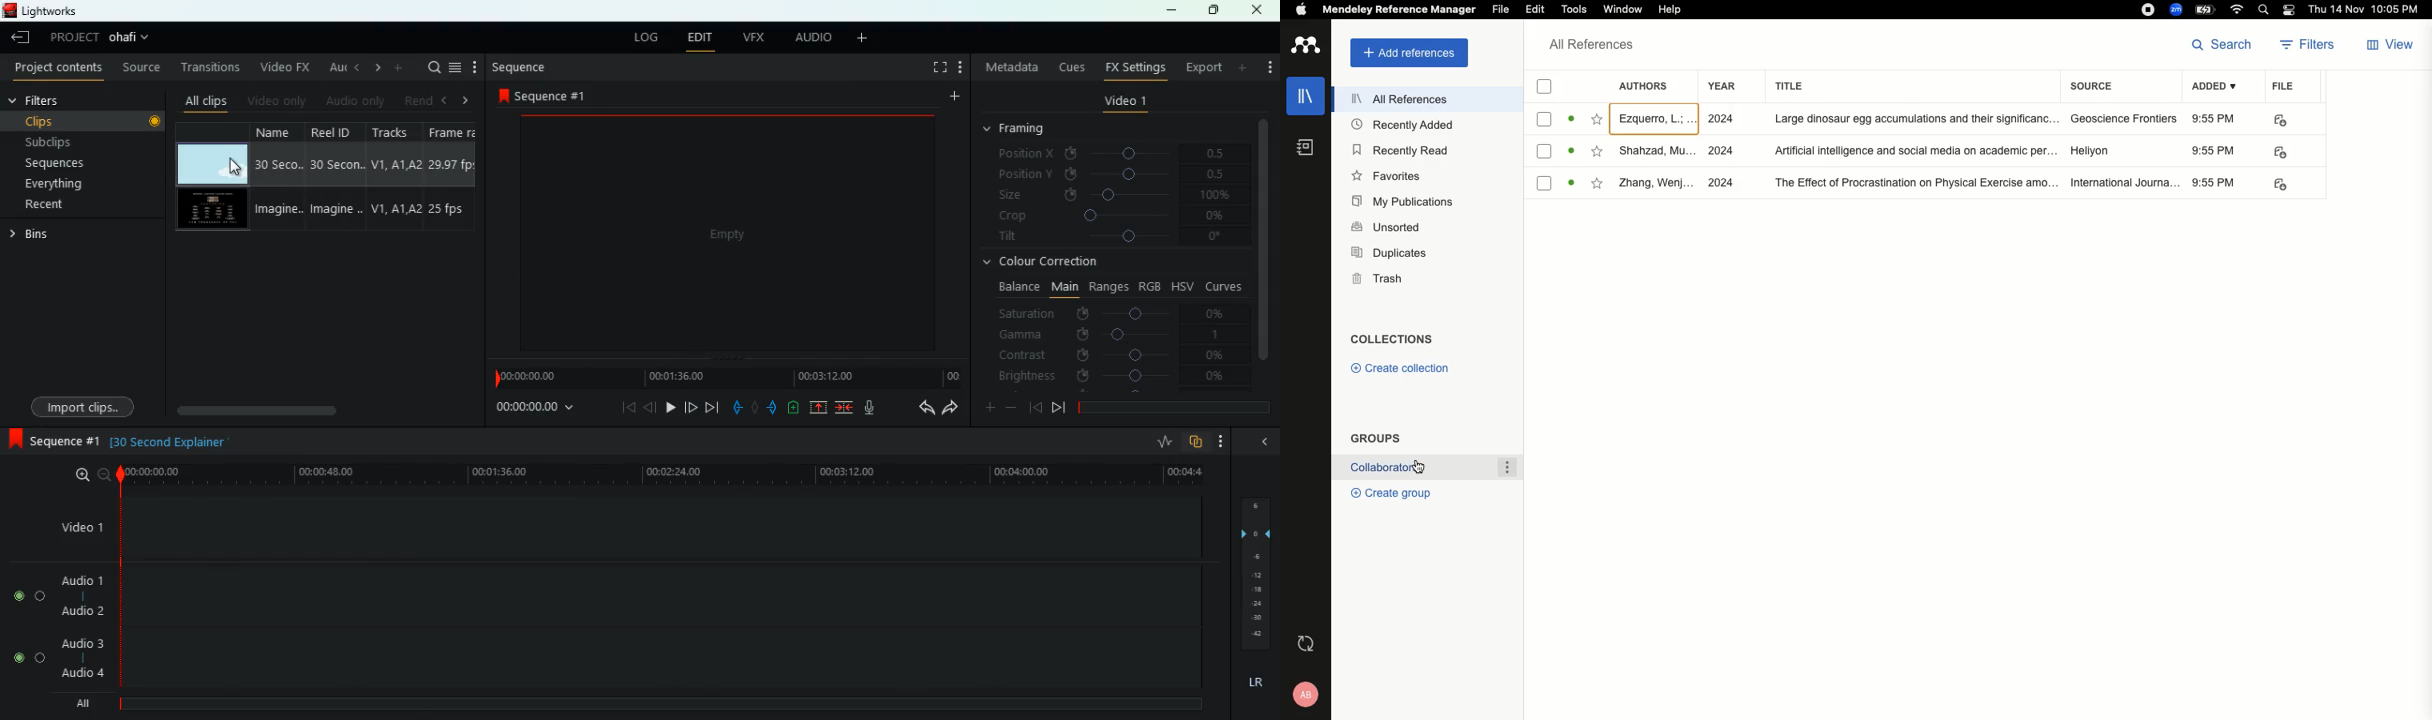  I want to click on 9:55 PM, so click(2215, 183).